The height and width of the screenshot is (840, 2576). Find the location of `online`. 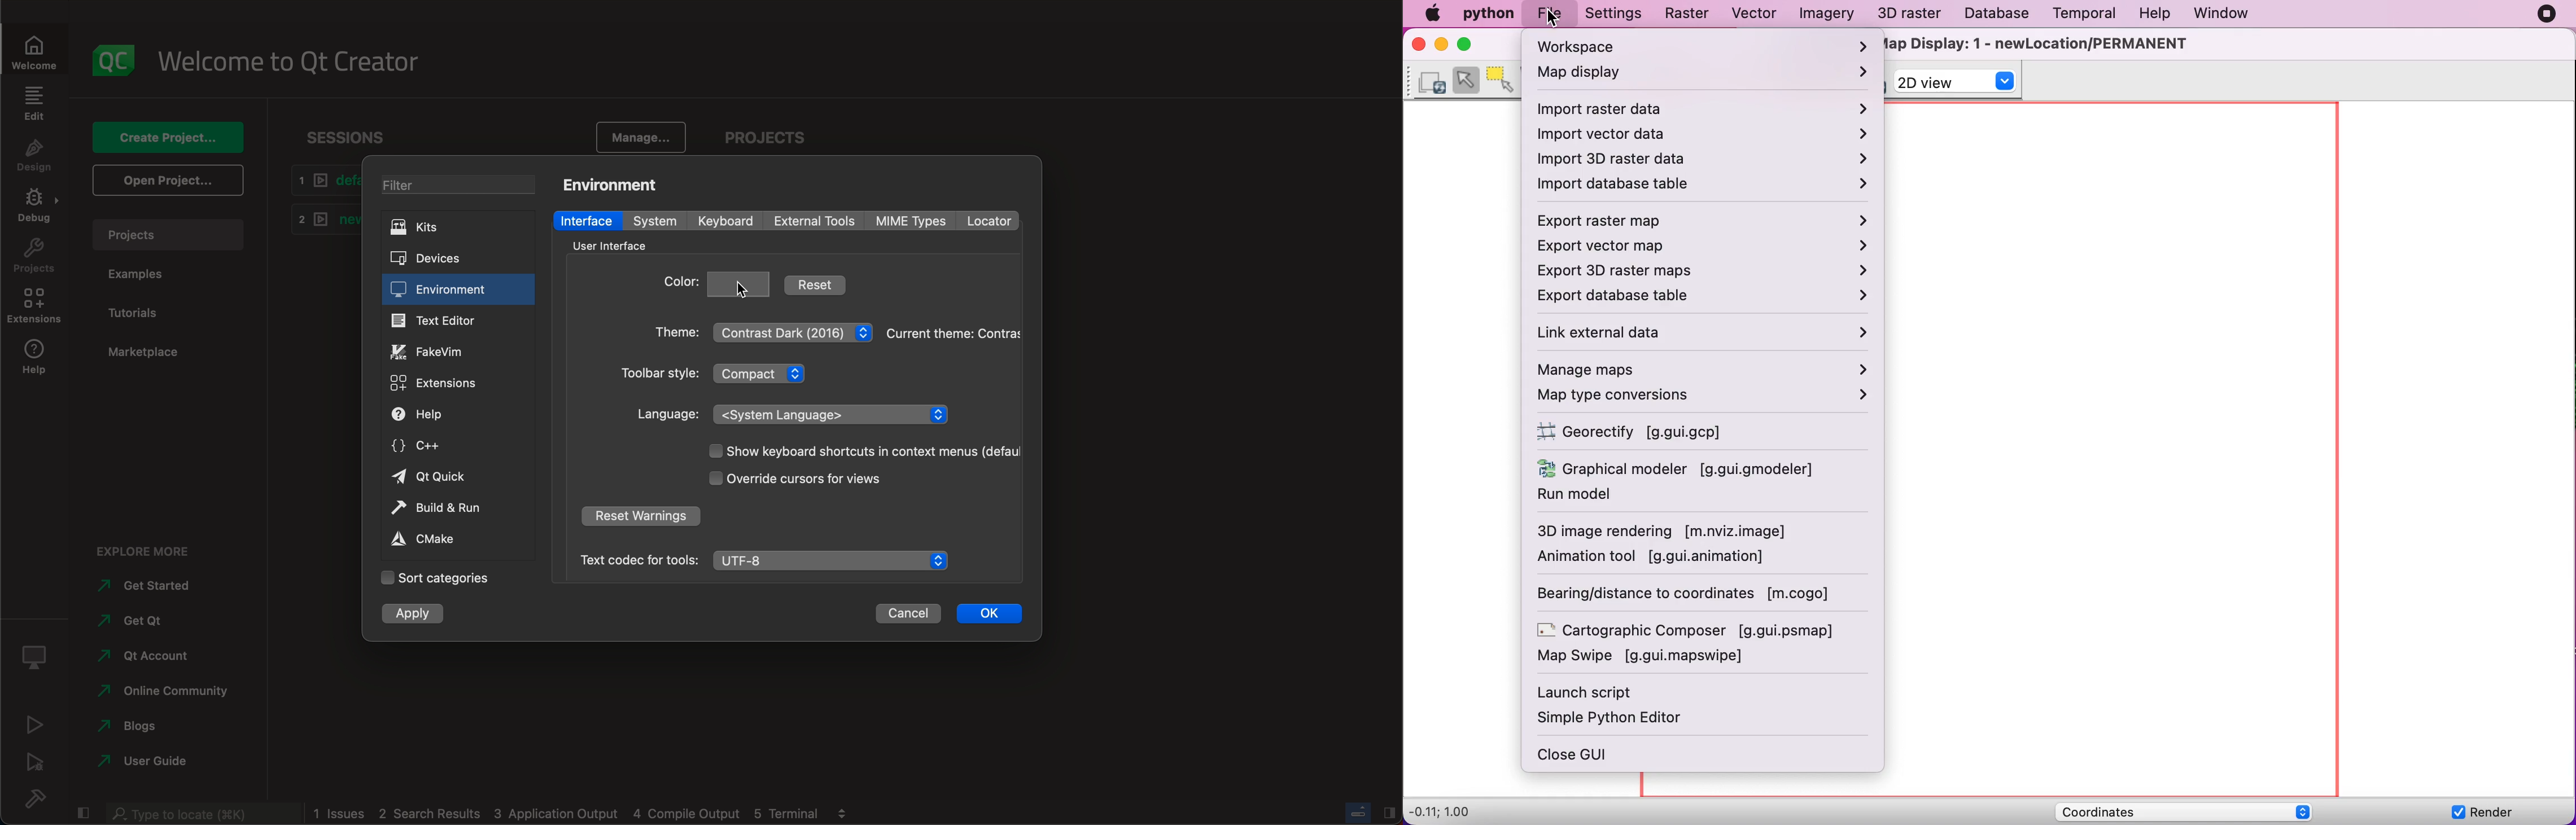

online is located at coordinates (165, 689).